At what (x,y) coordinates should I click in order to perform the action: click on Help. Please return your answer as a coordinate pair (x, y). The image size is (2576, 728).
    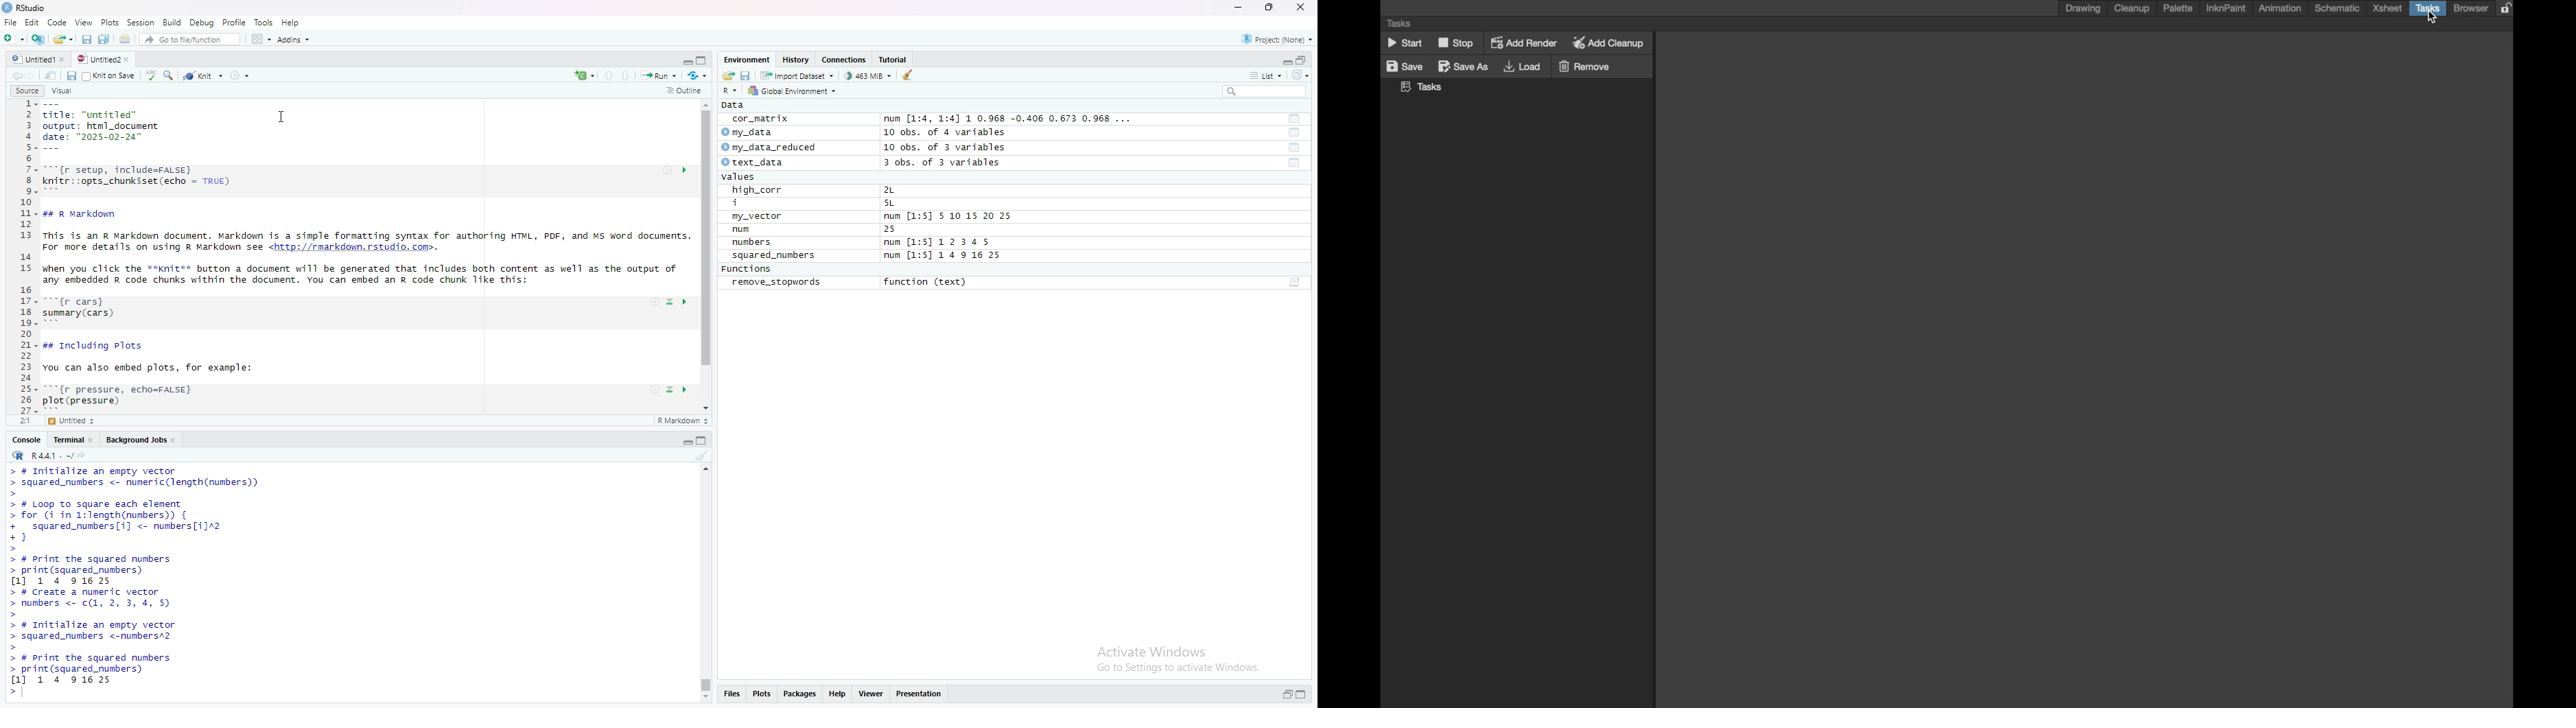
    Looking at the image, I should click on (839, 696).